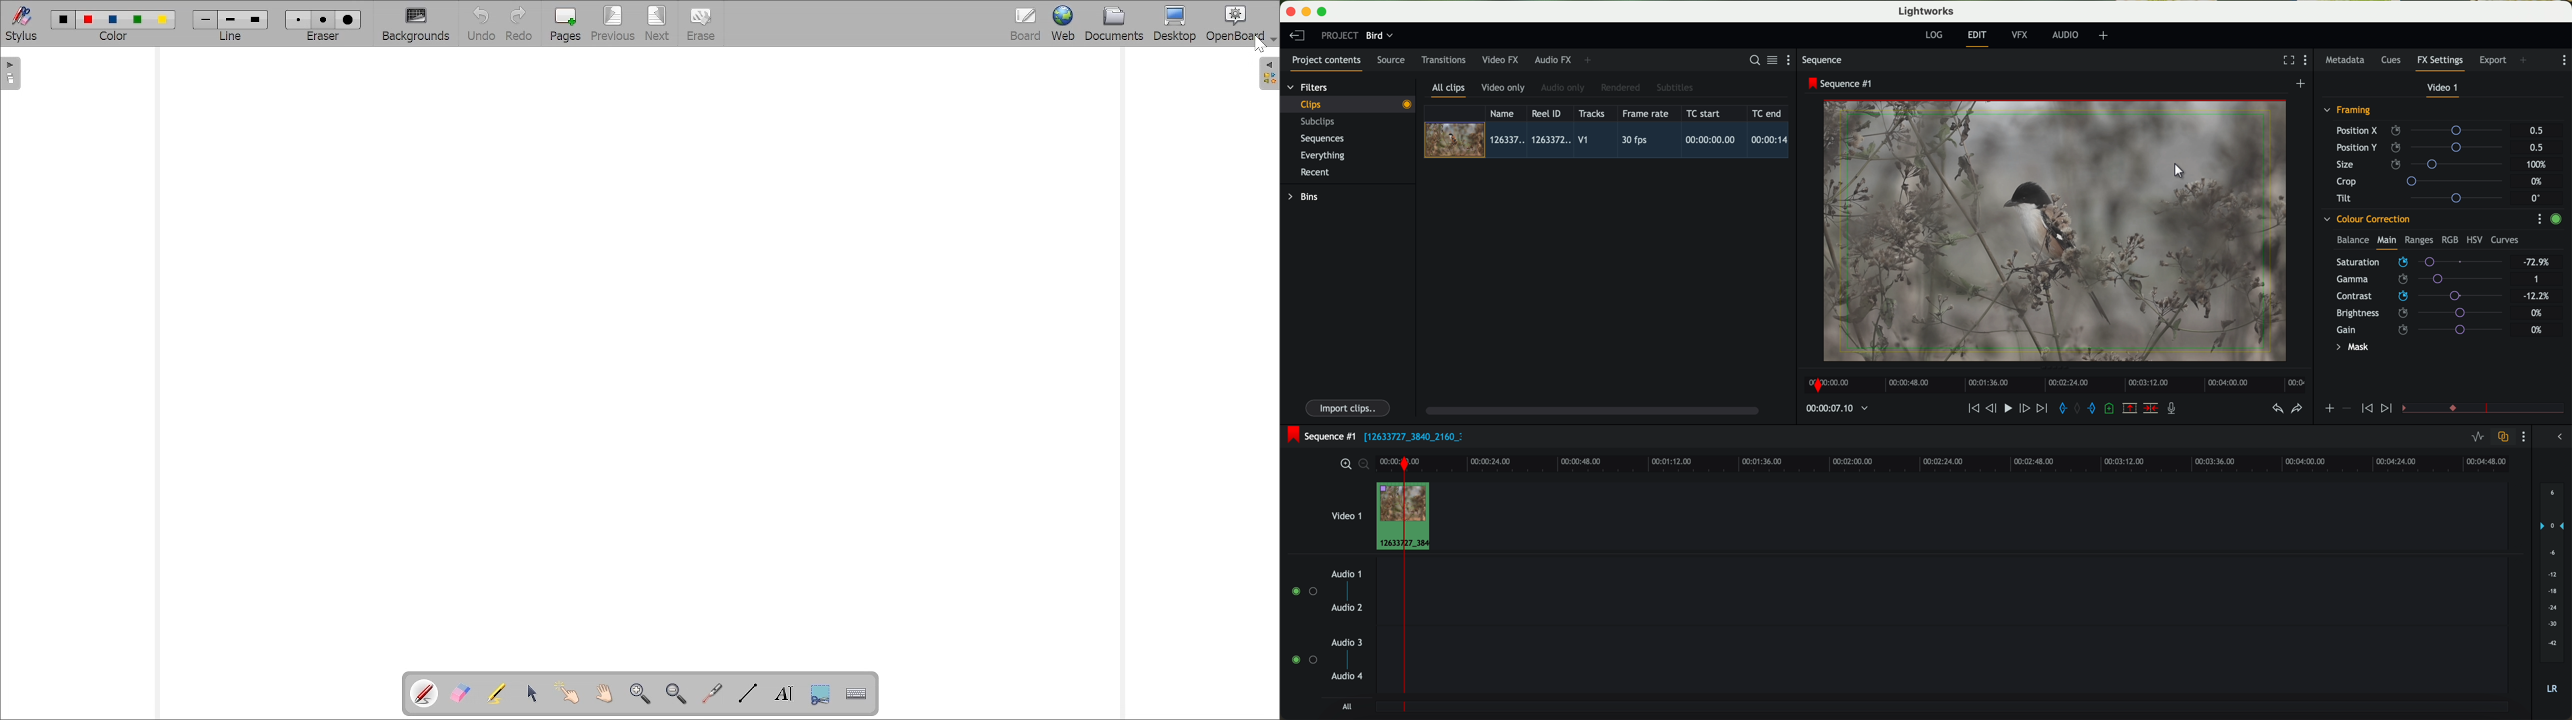 The height and width of the screenshot is (728, 2576). What do you see at coordinates (1319, 436) in the screenshot?
I see `sequence #1` at bounding box center [1319, 436].